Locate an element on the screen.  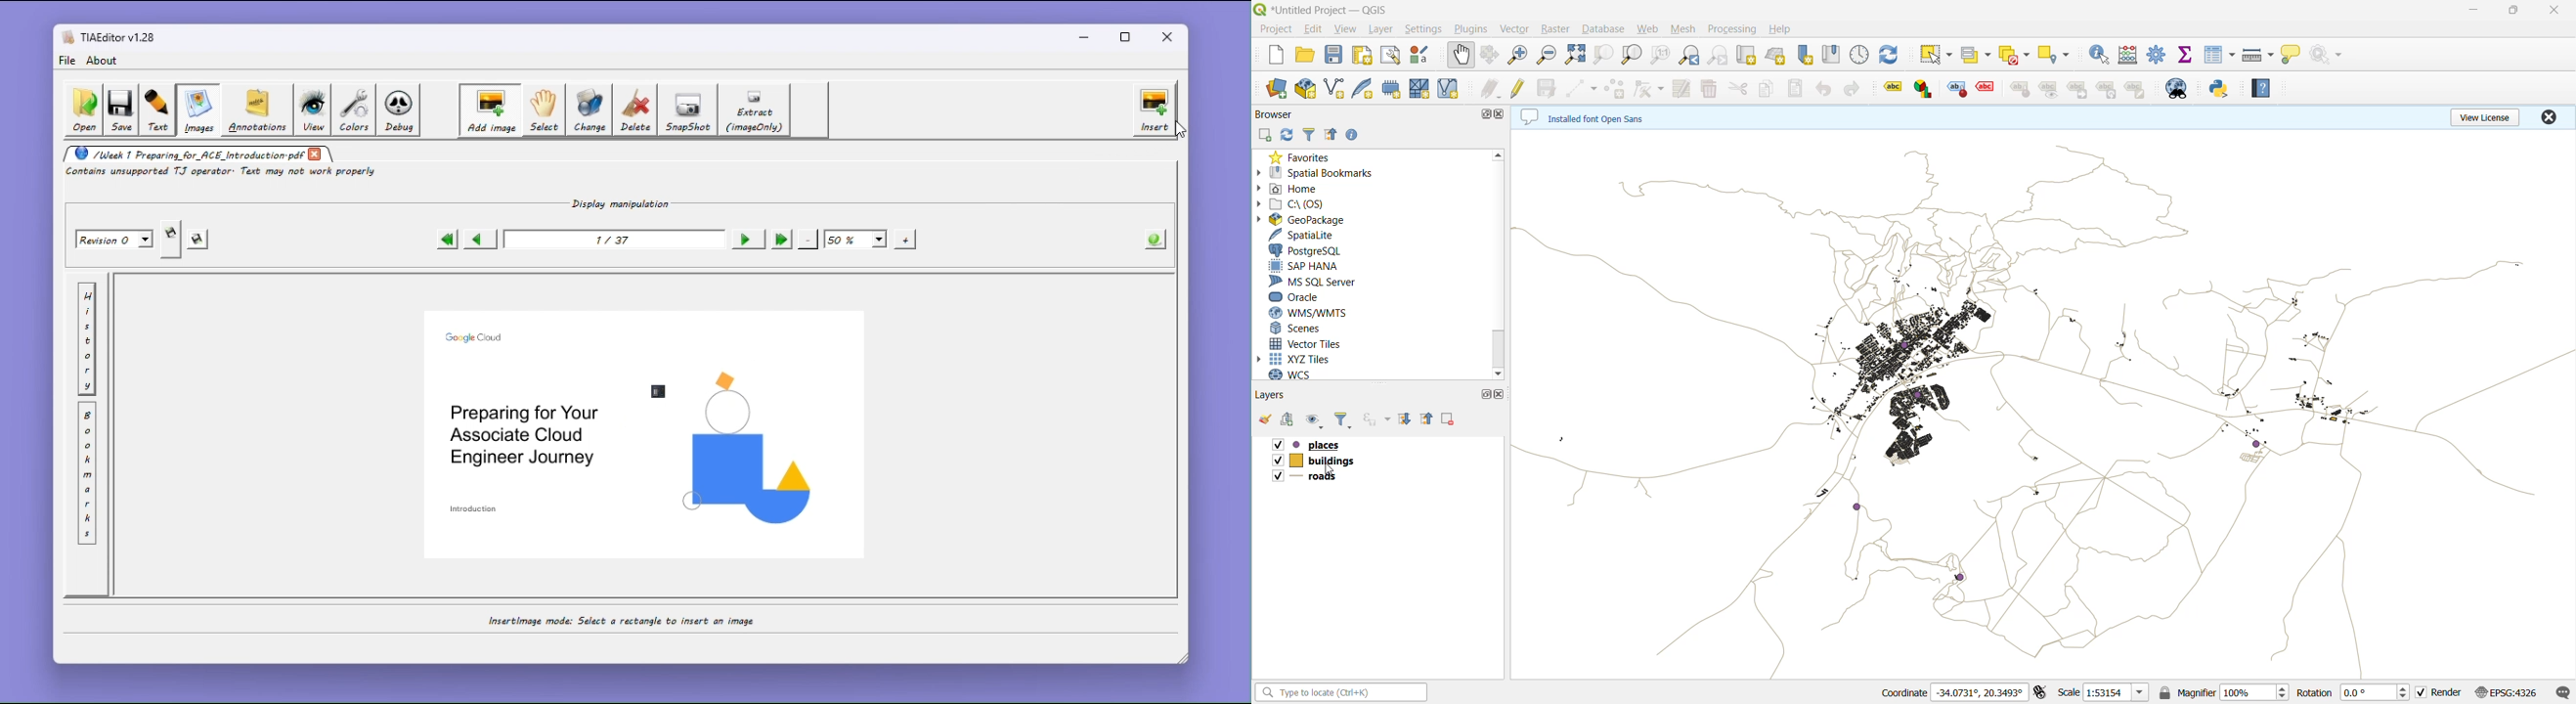
xyz tiles is located at coordinates (1296, 360).